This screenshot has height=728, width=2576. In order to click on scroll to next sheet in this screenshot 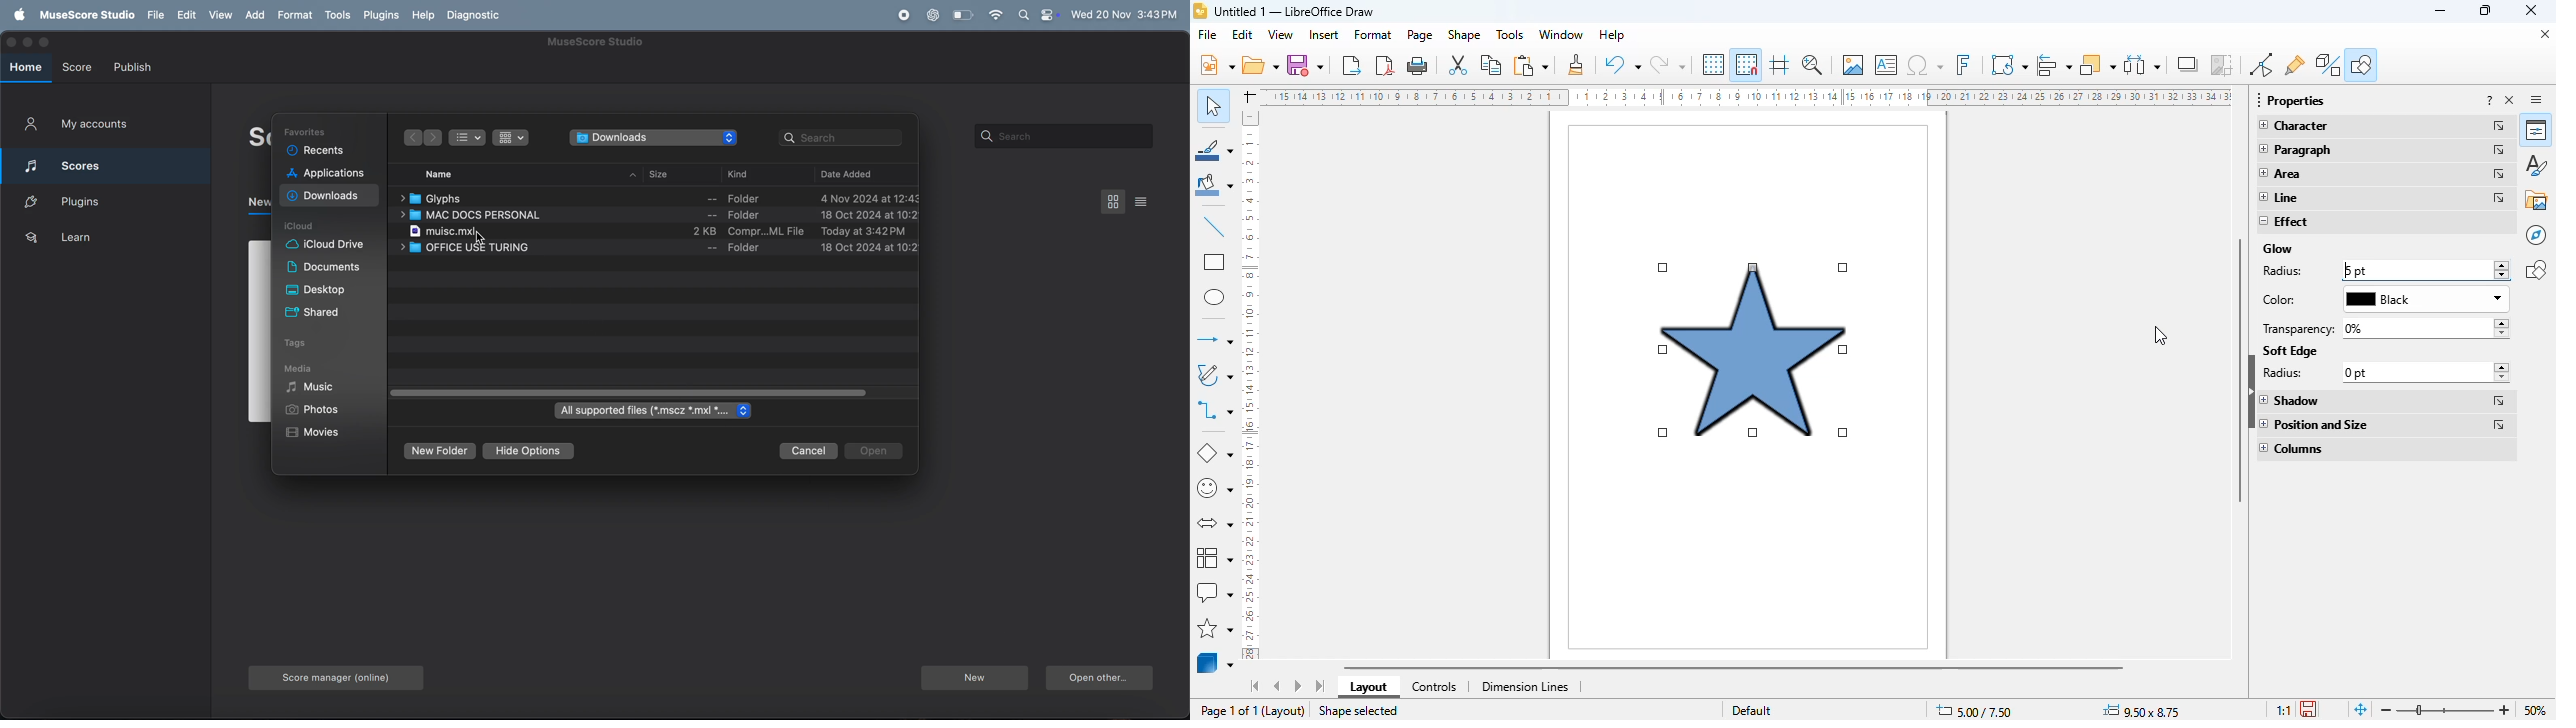, I will do `click(1298, 686)`.